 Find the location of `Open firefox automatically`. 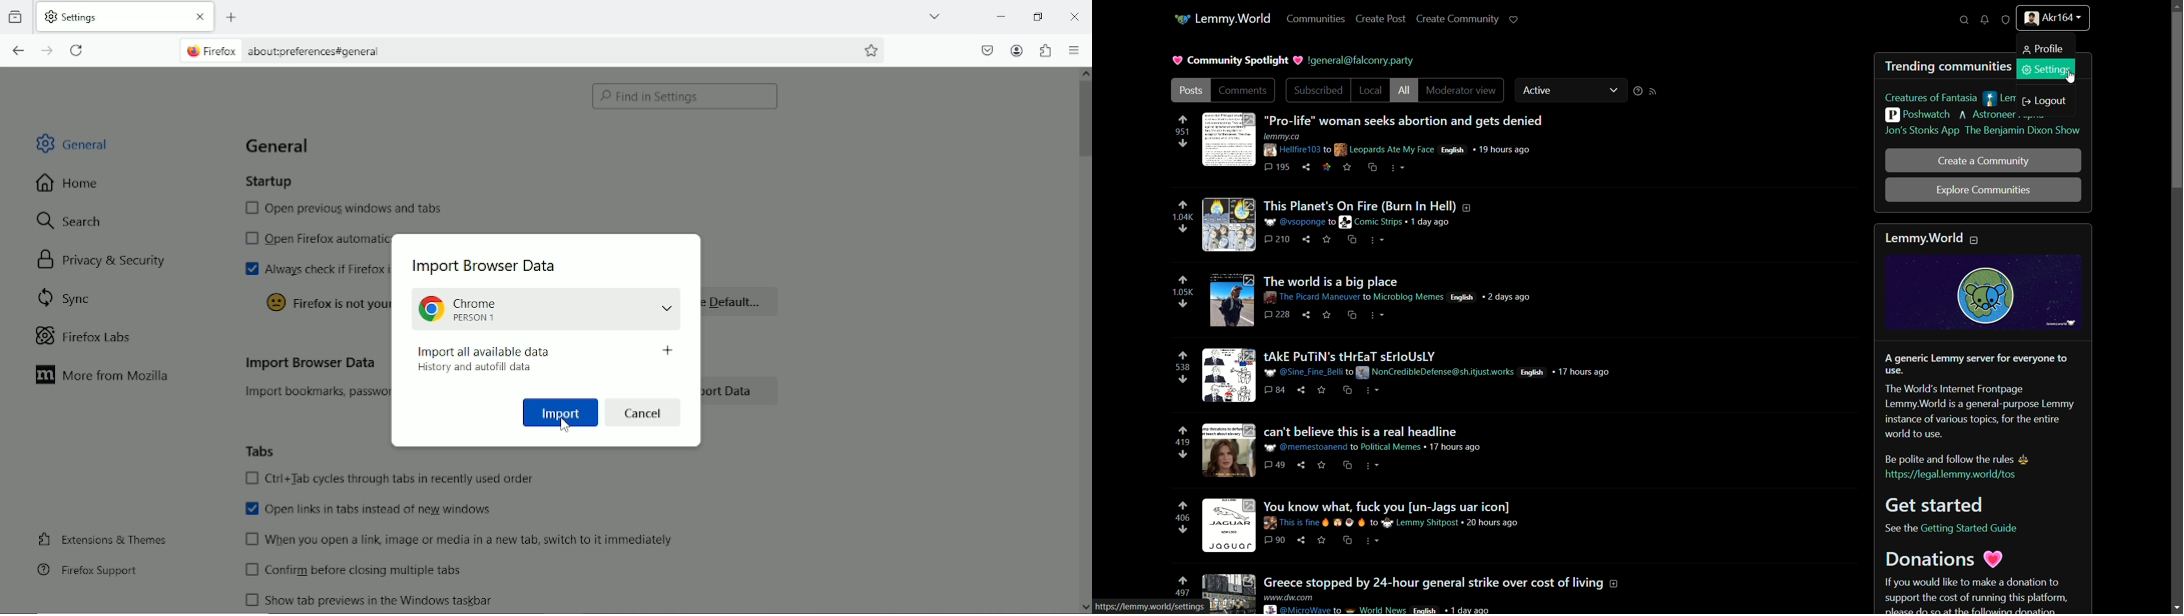

Open firefox automatically is located at coordinates (313, 237).